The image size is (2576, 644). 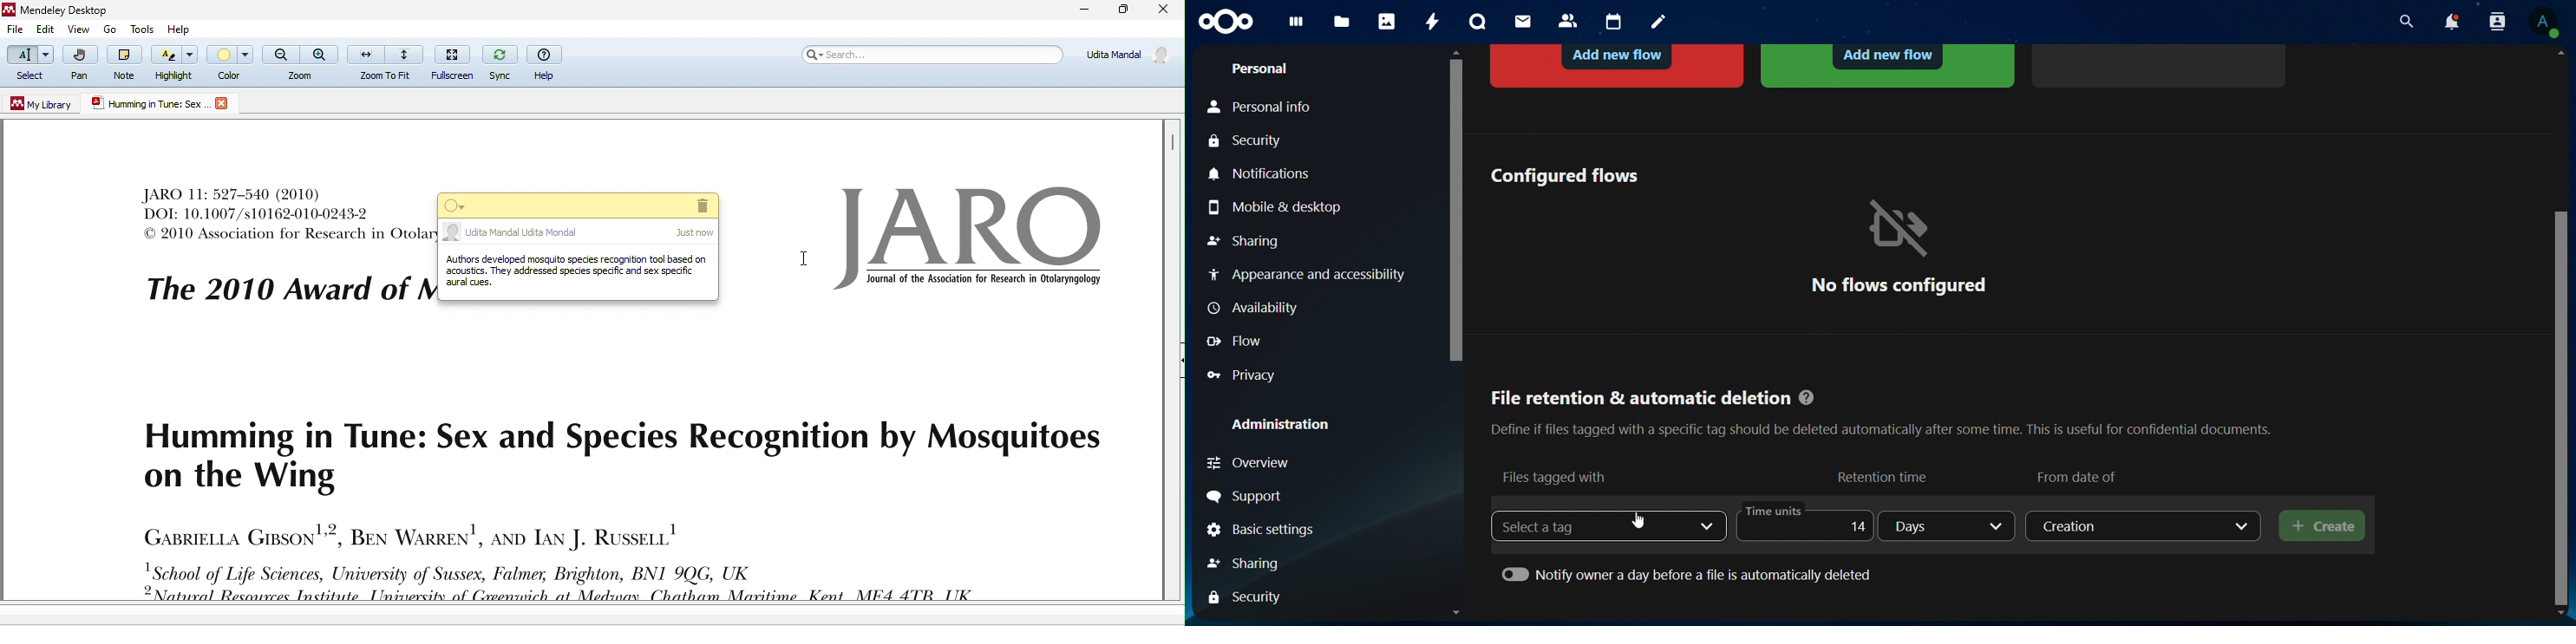 I want to click on mobile & desktop, so click(x=1279, y=206).